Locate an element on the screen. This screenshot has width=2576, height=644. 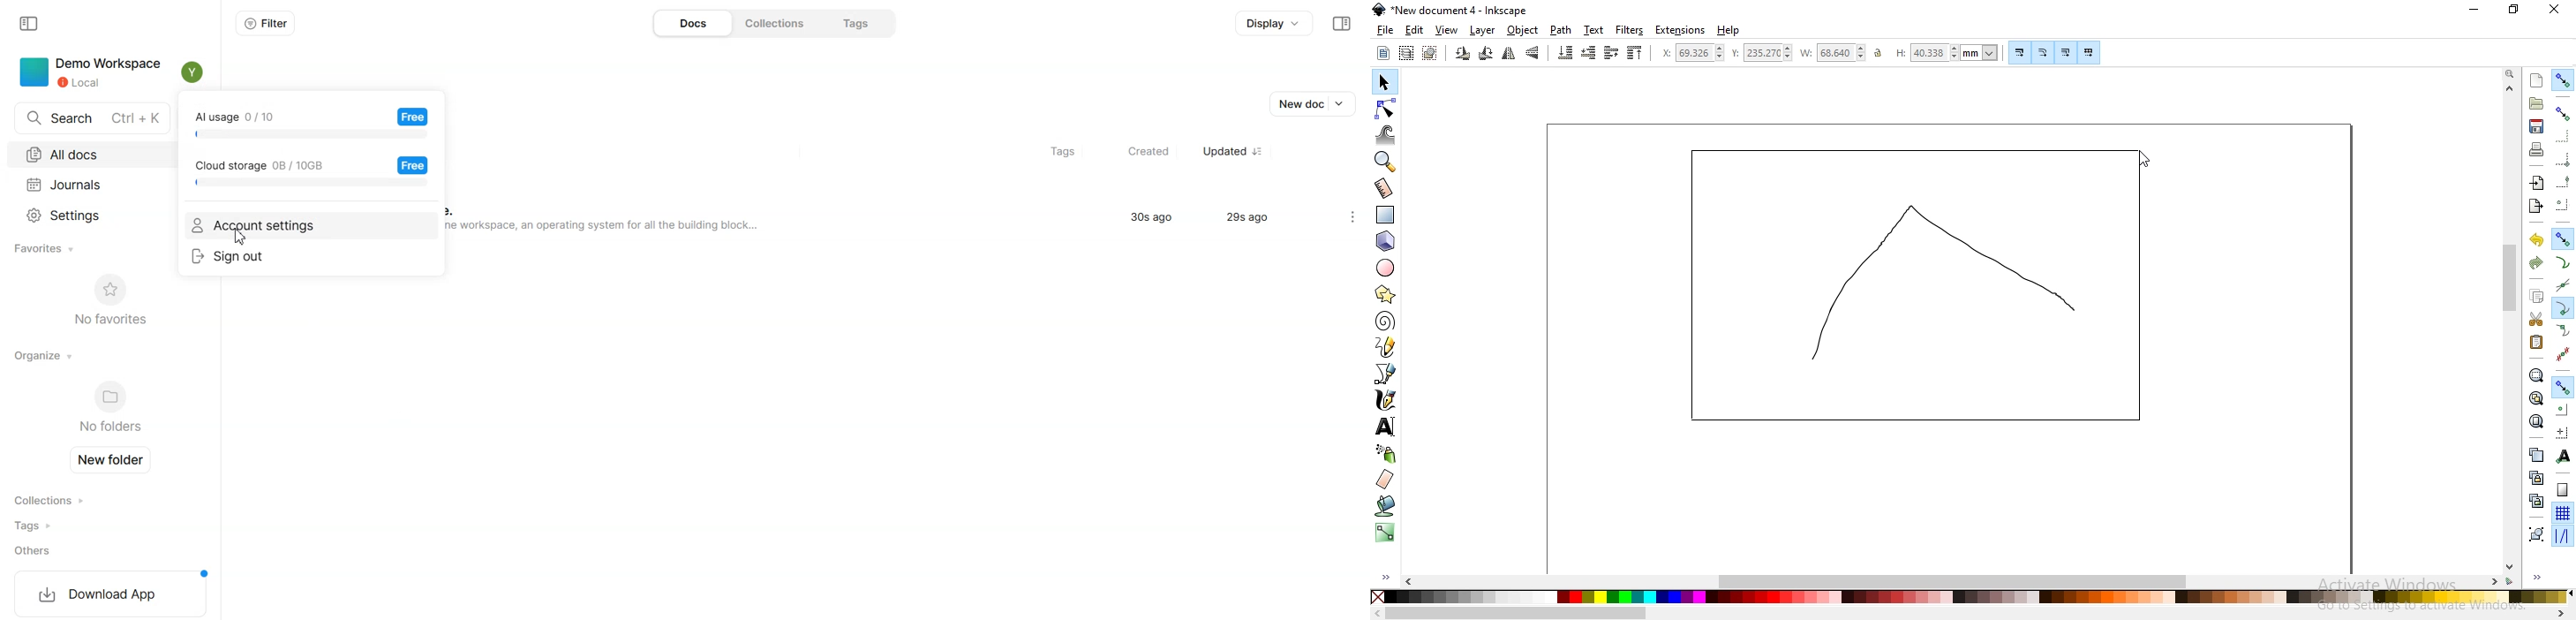
enable snapping is located at coordinates (2563, 80).